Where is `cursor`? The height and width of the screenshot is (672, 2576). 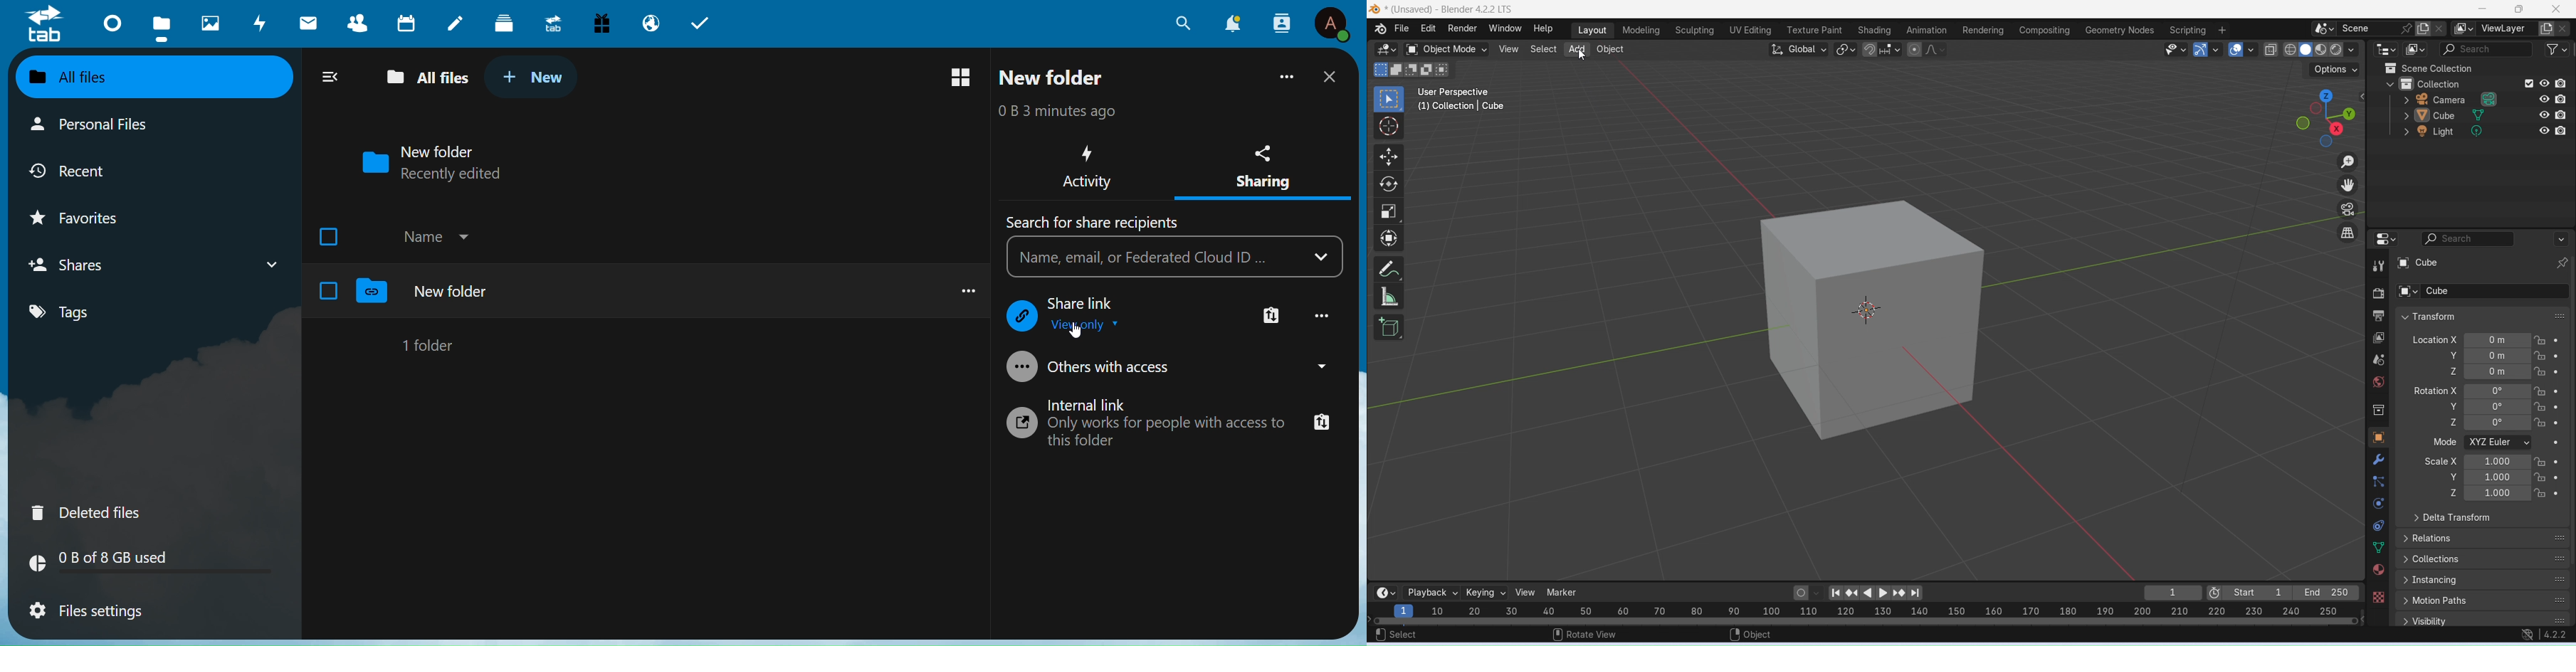
cursor is located at coordinates (1081, 332).